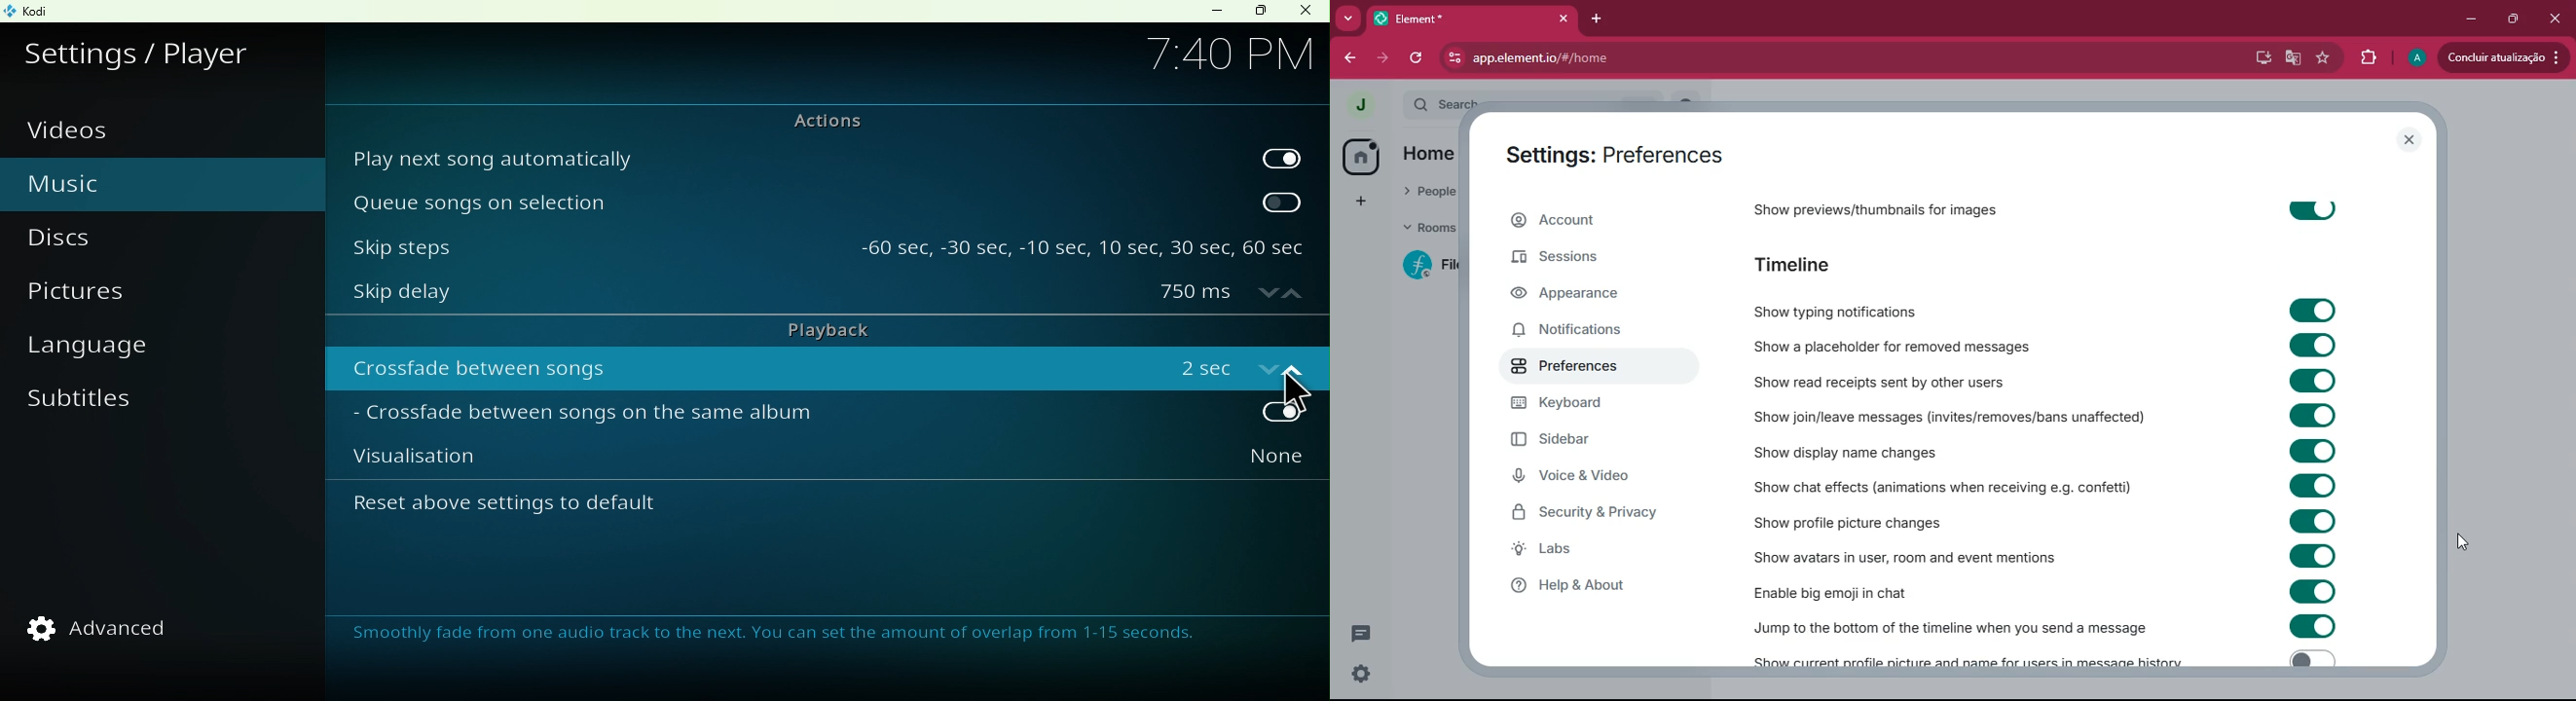  Describe the element at coordinates (143, 50) in the screenshot. I see `Settings/Player` at that location.